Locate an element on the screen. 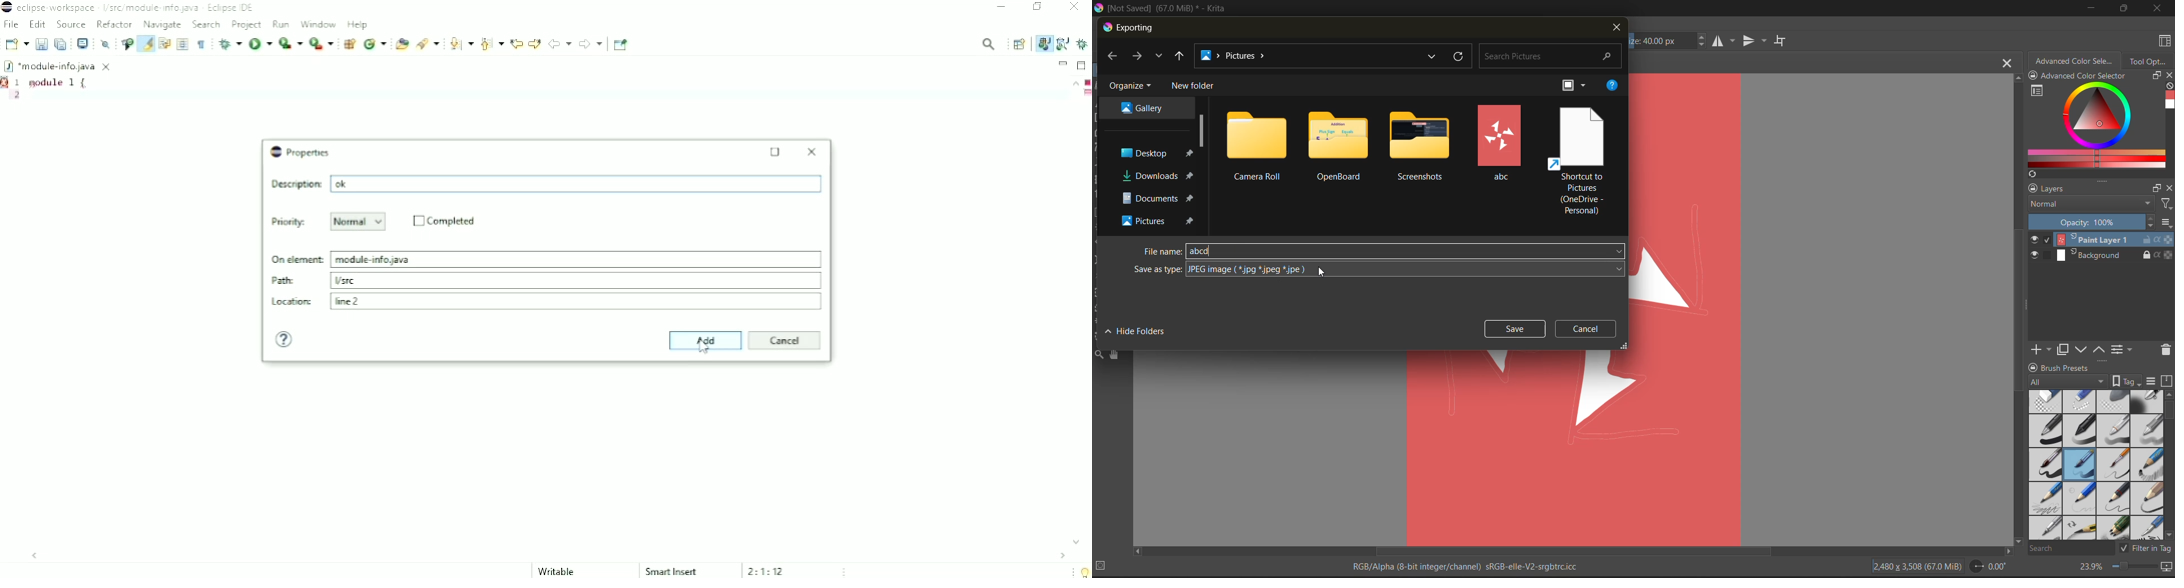 The width and height of the screenshot is (2184, 588). Errors is located at coordinates (1086, 82).